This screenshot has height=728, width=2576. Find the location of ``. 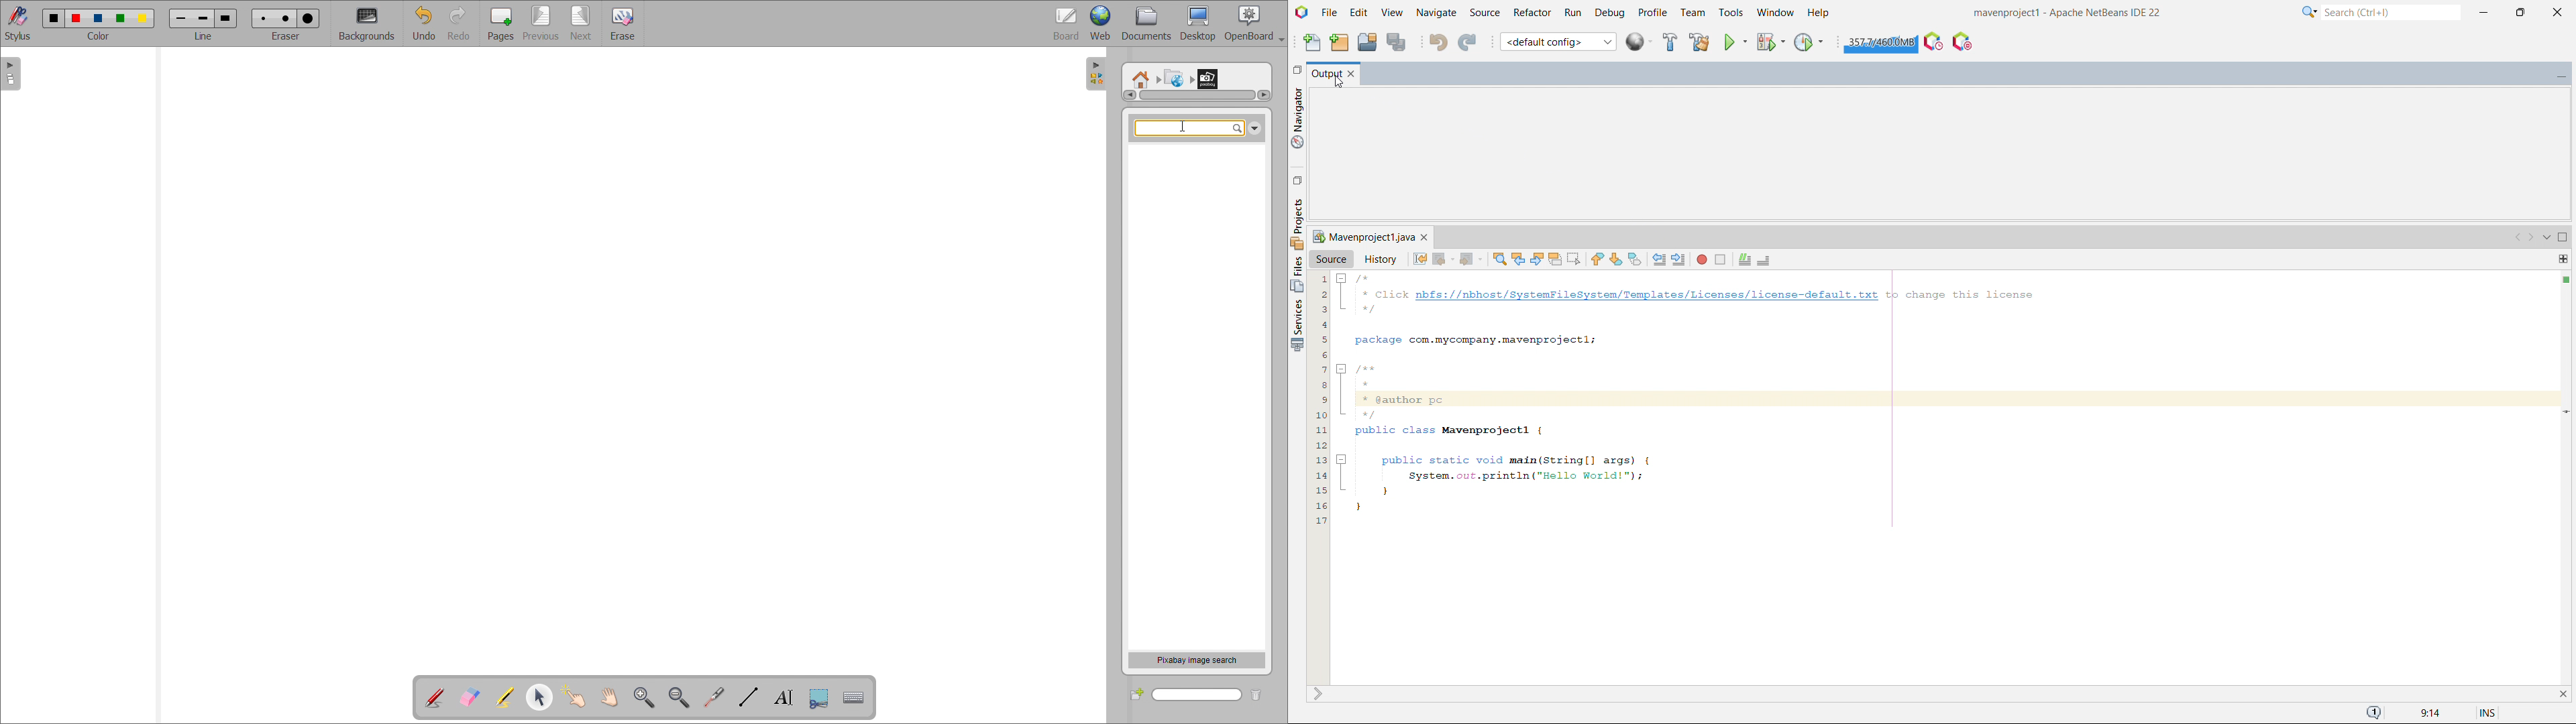

 is located at coordinates (818, 699).